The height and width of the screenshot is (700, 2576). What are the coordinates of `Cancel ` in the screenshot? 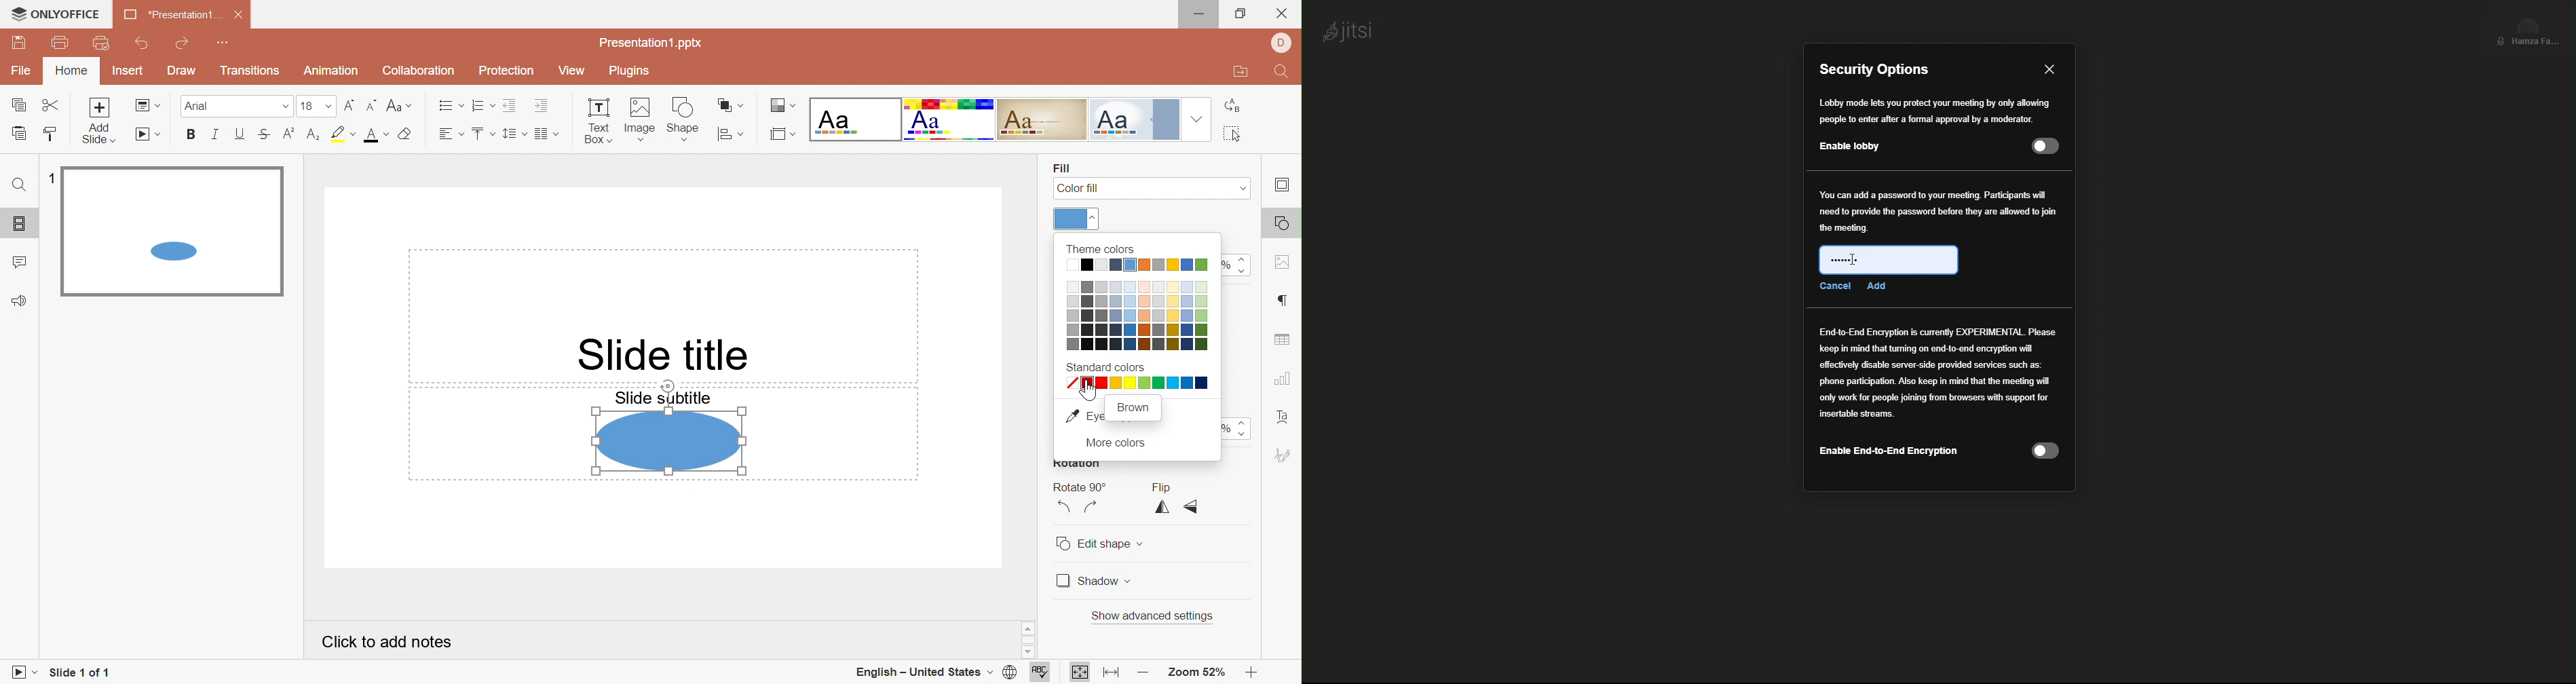 It's located at (1834, 285).